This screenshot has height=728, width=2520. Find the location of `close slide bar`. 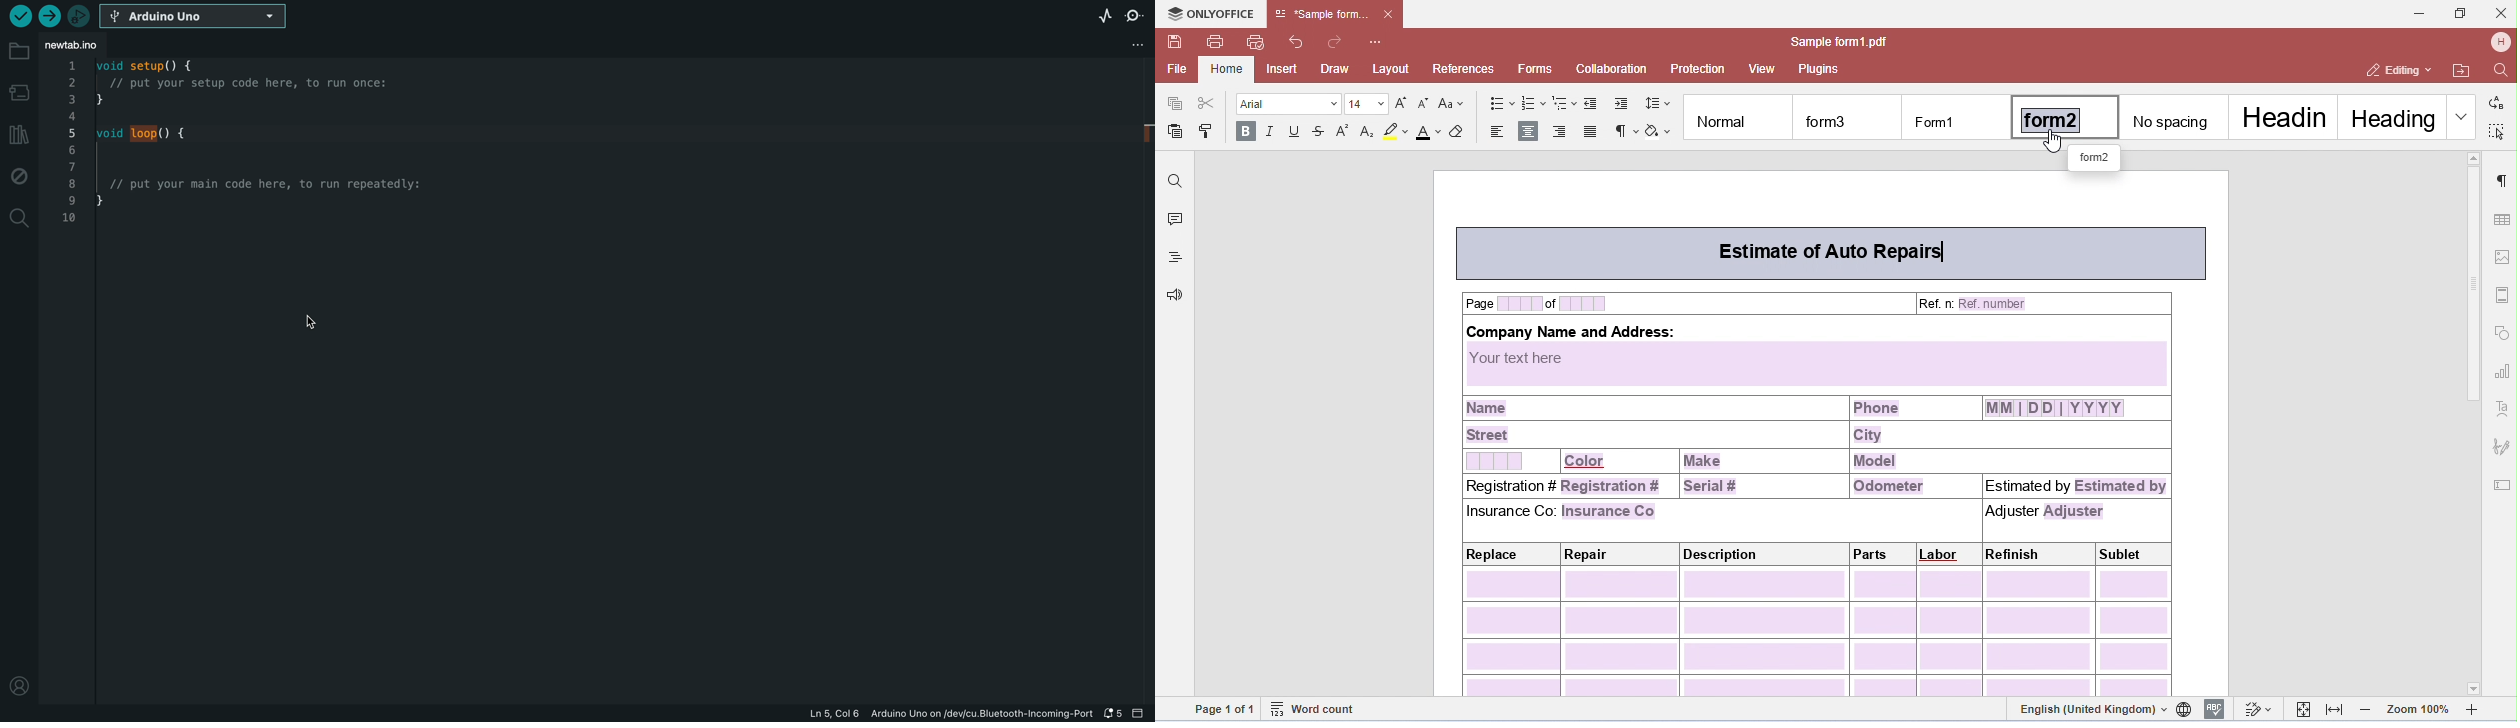

close slide bar is located at coordinates (1140, 713).